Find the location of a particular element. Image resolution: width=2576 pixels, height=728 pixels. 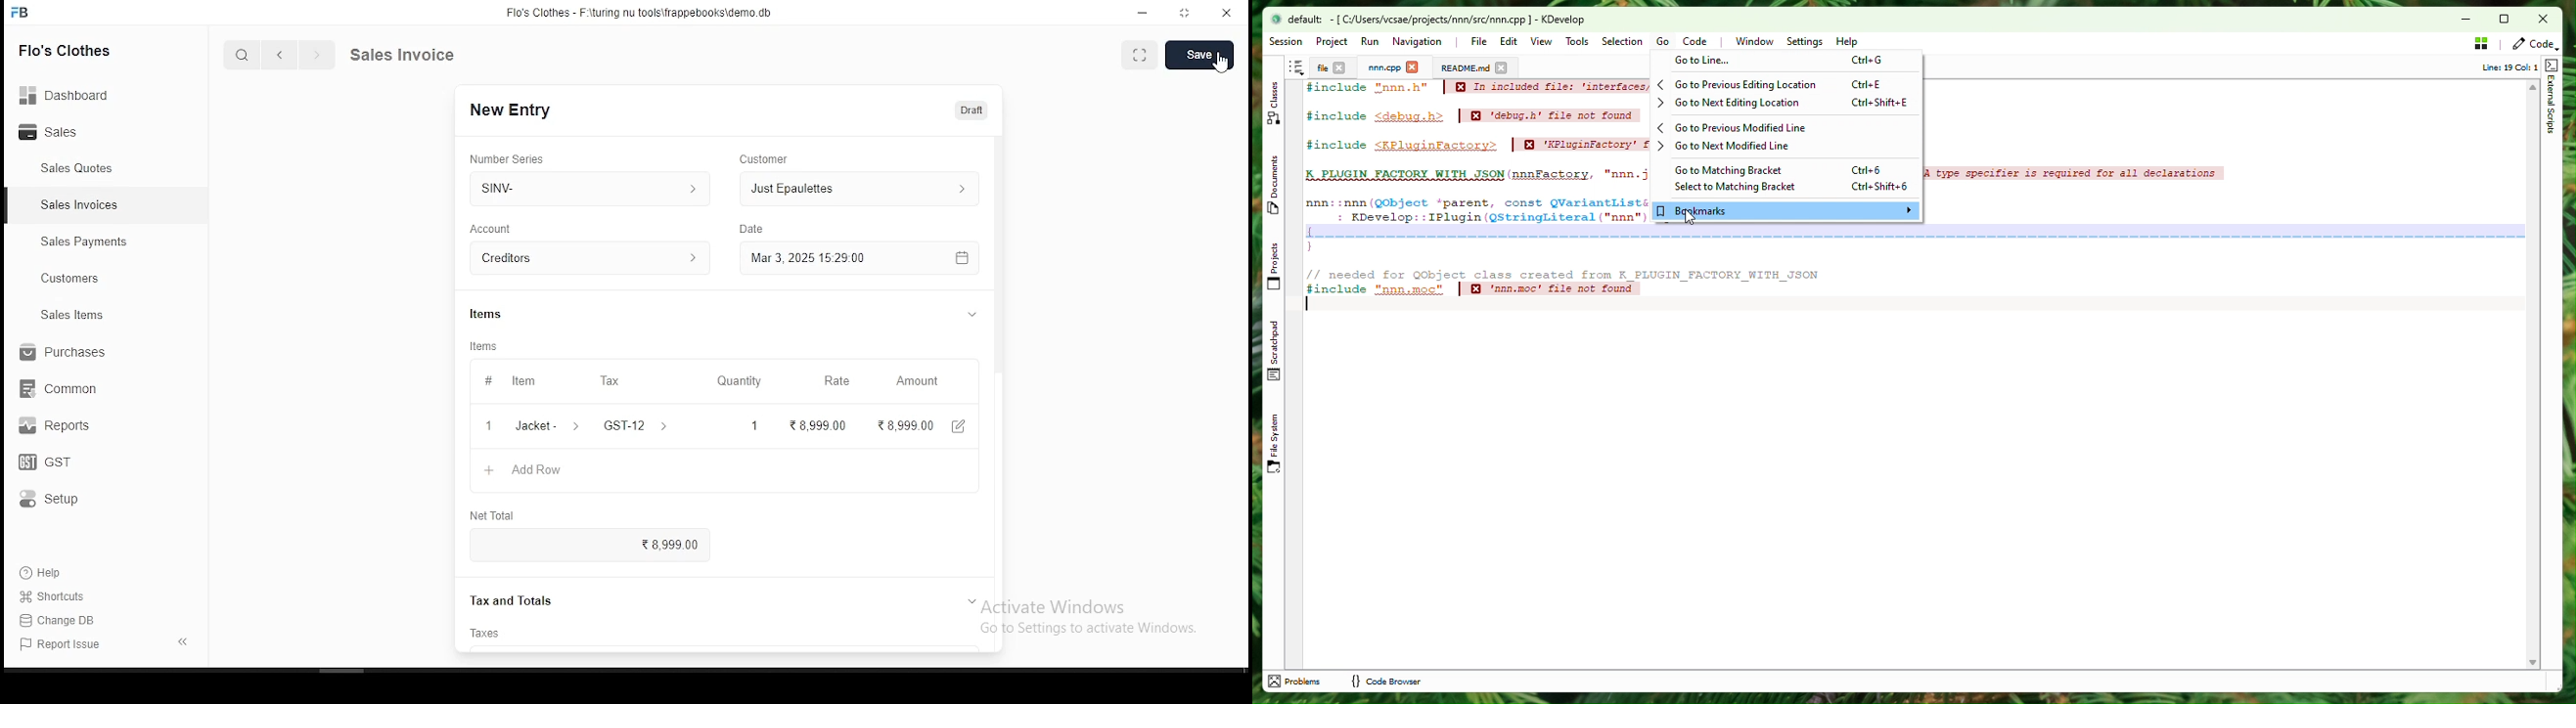

Activate Windows
Go to Settings to activate Windows. is located at coordinates (1101, 613).